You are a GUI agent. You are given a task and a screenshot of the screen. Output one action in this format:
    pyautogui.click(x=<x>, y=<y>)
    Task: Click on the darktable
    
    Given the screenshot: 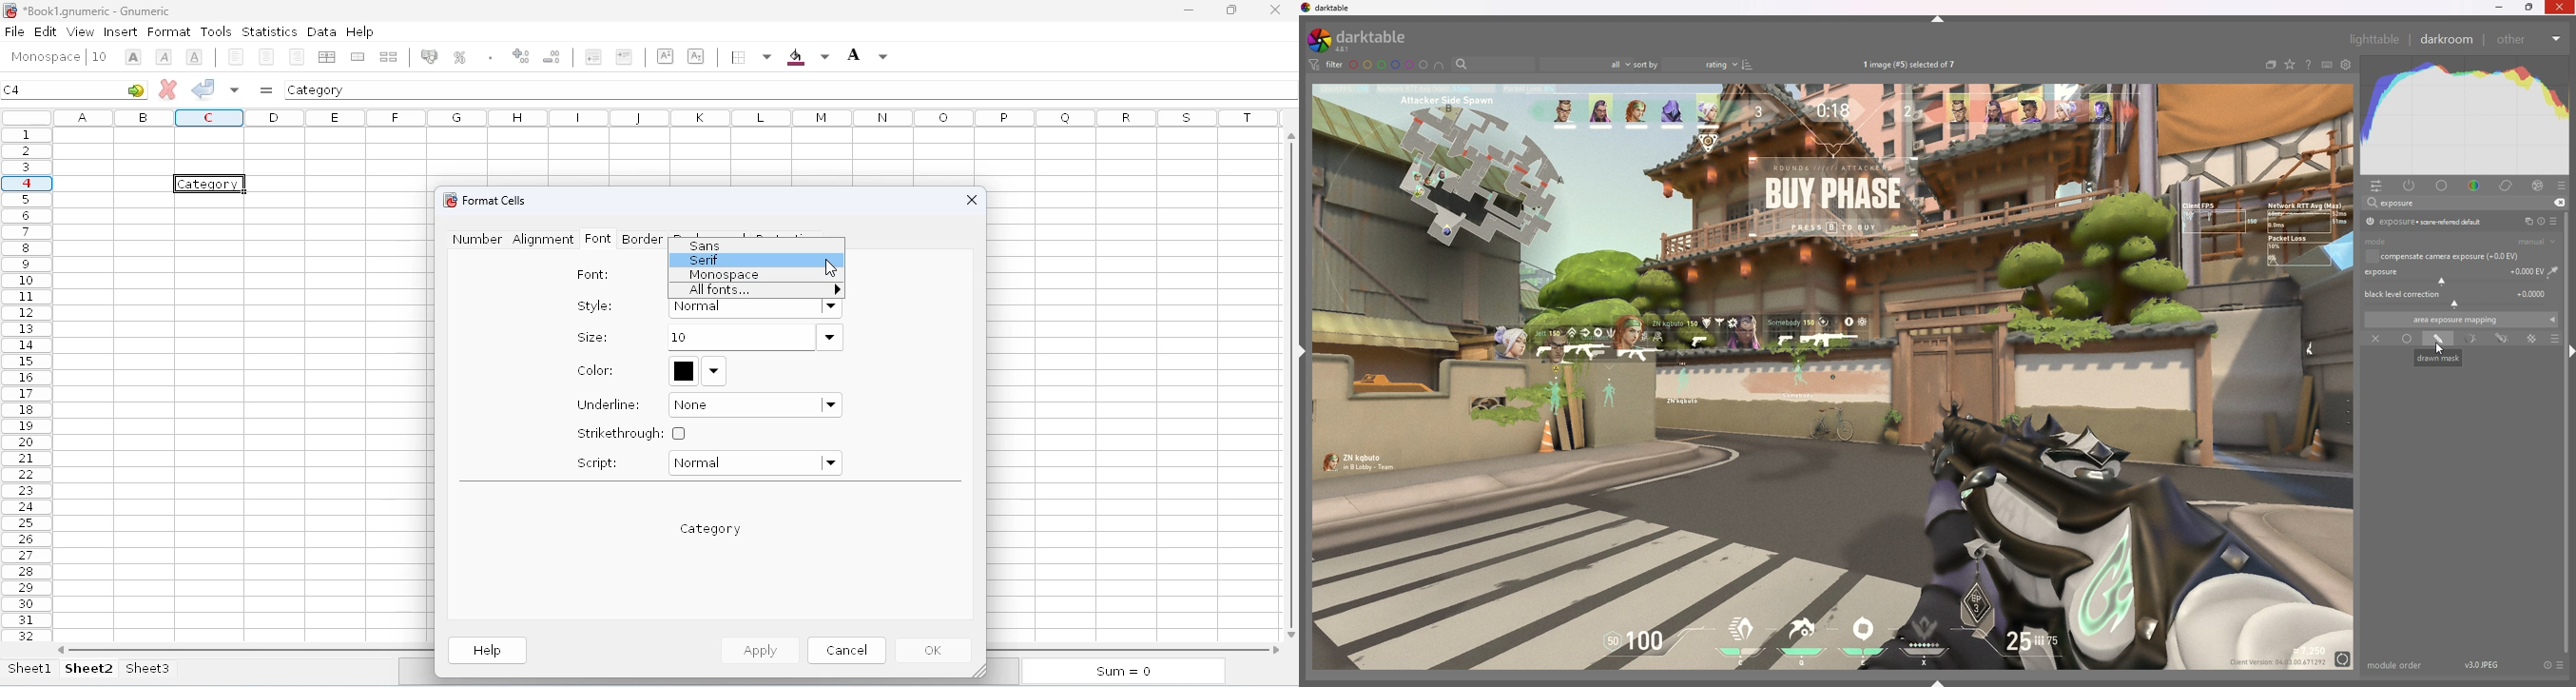 What is the action you would take?
    pyautogui.click(x=1328, y=8)
    